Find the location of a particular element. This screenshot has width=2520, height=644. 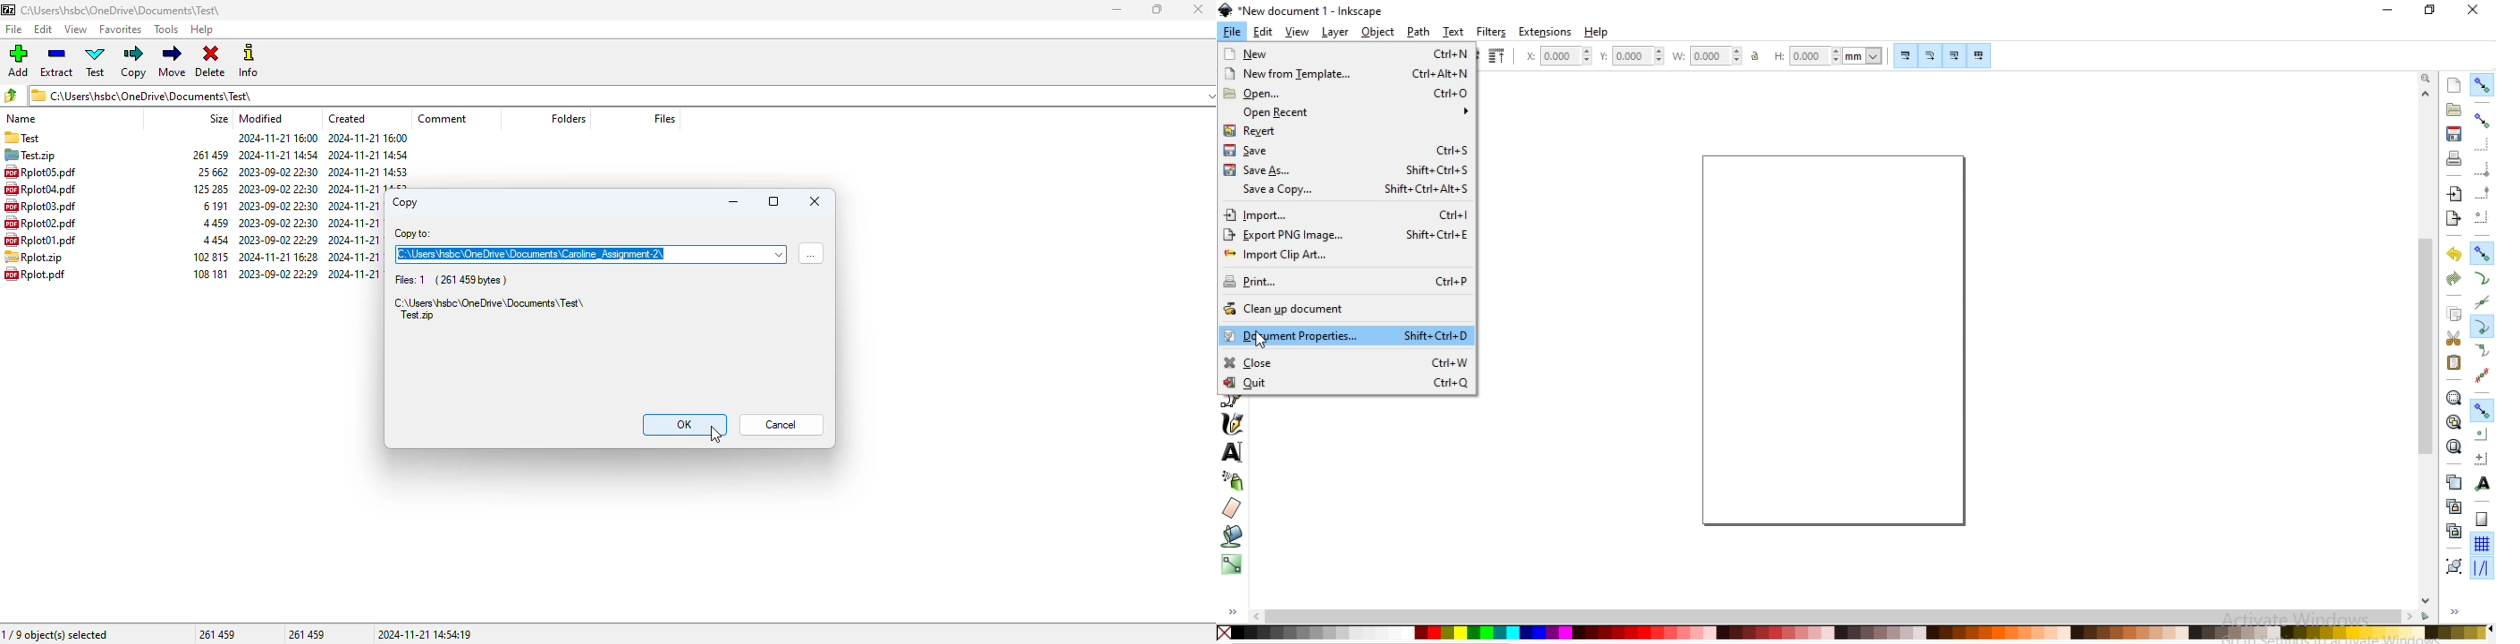

import  is located at coordinates (1341, 254).